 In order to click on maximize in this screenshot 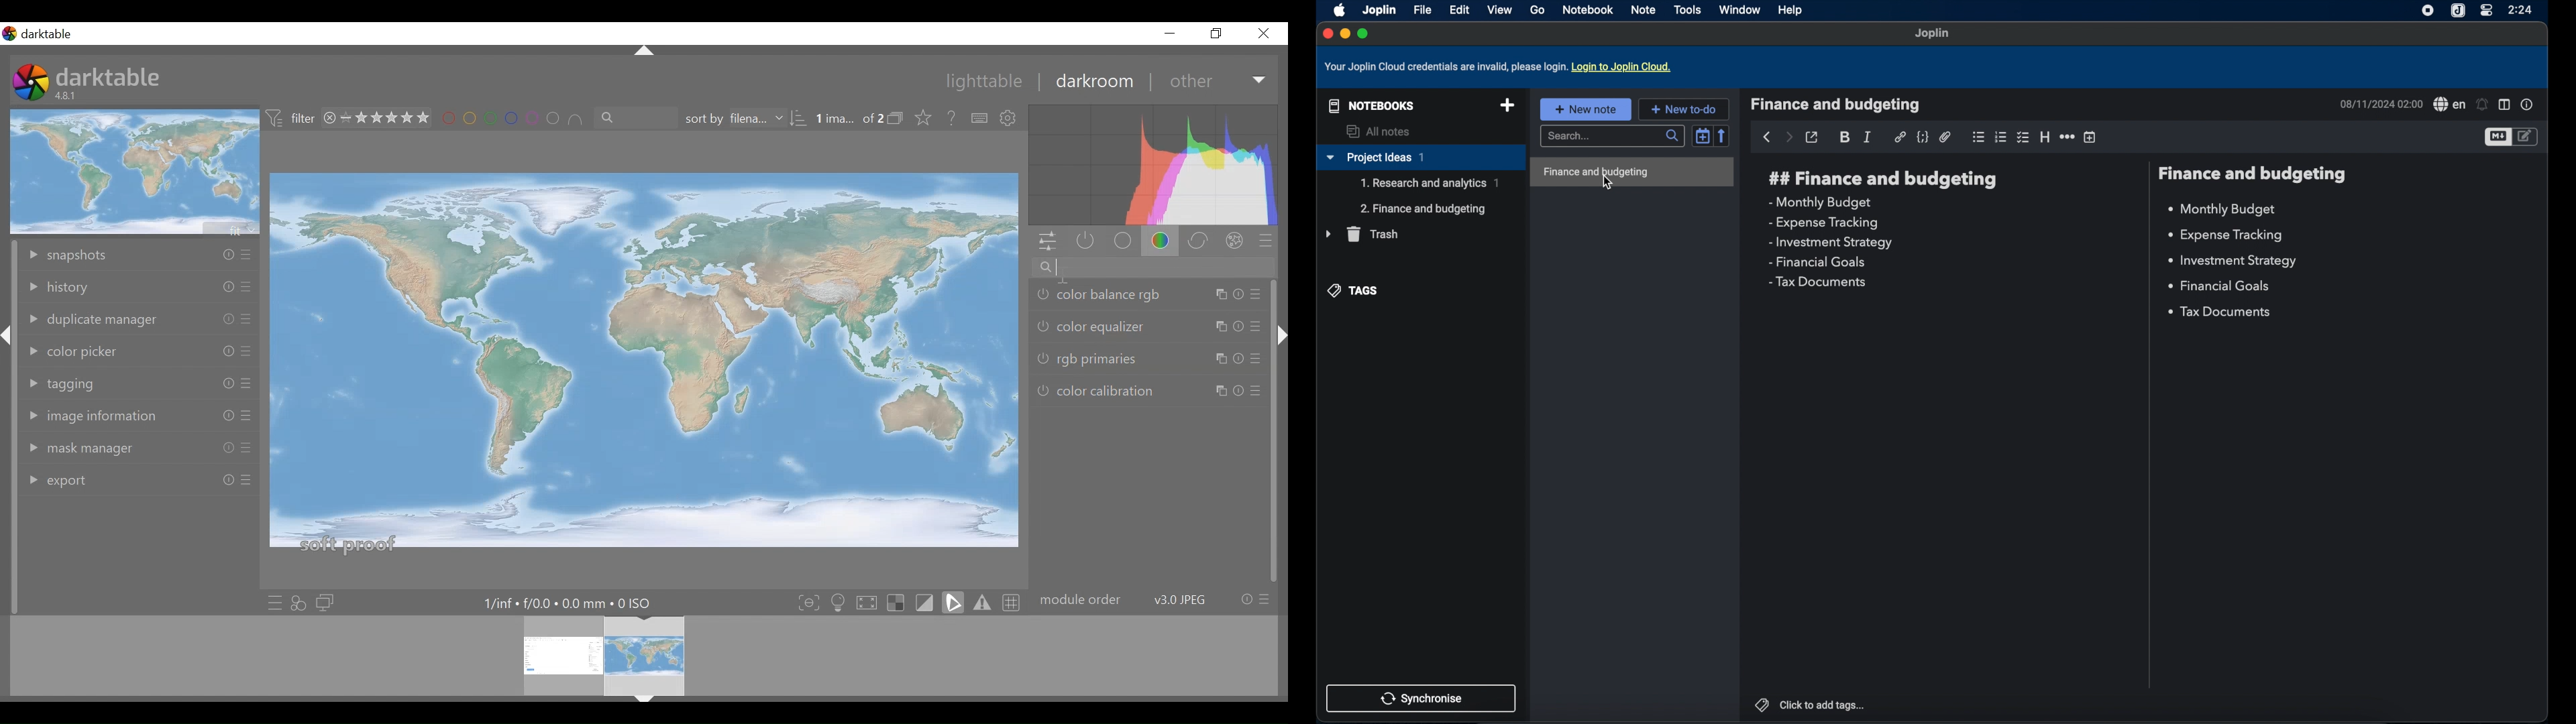, I will do `click(1364, 34)`.